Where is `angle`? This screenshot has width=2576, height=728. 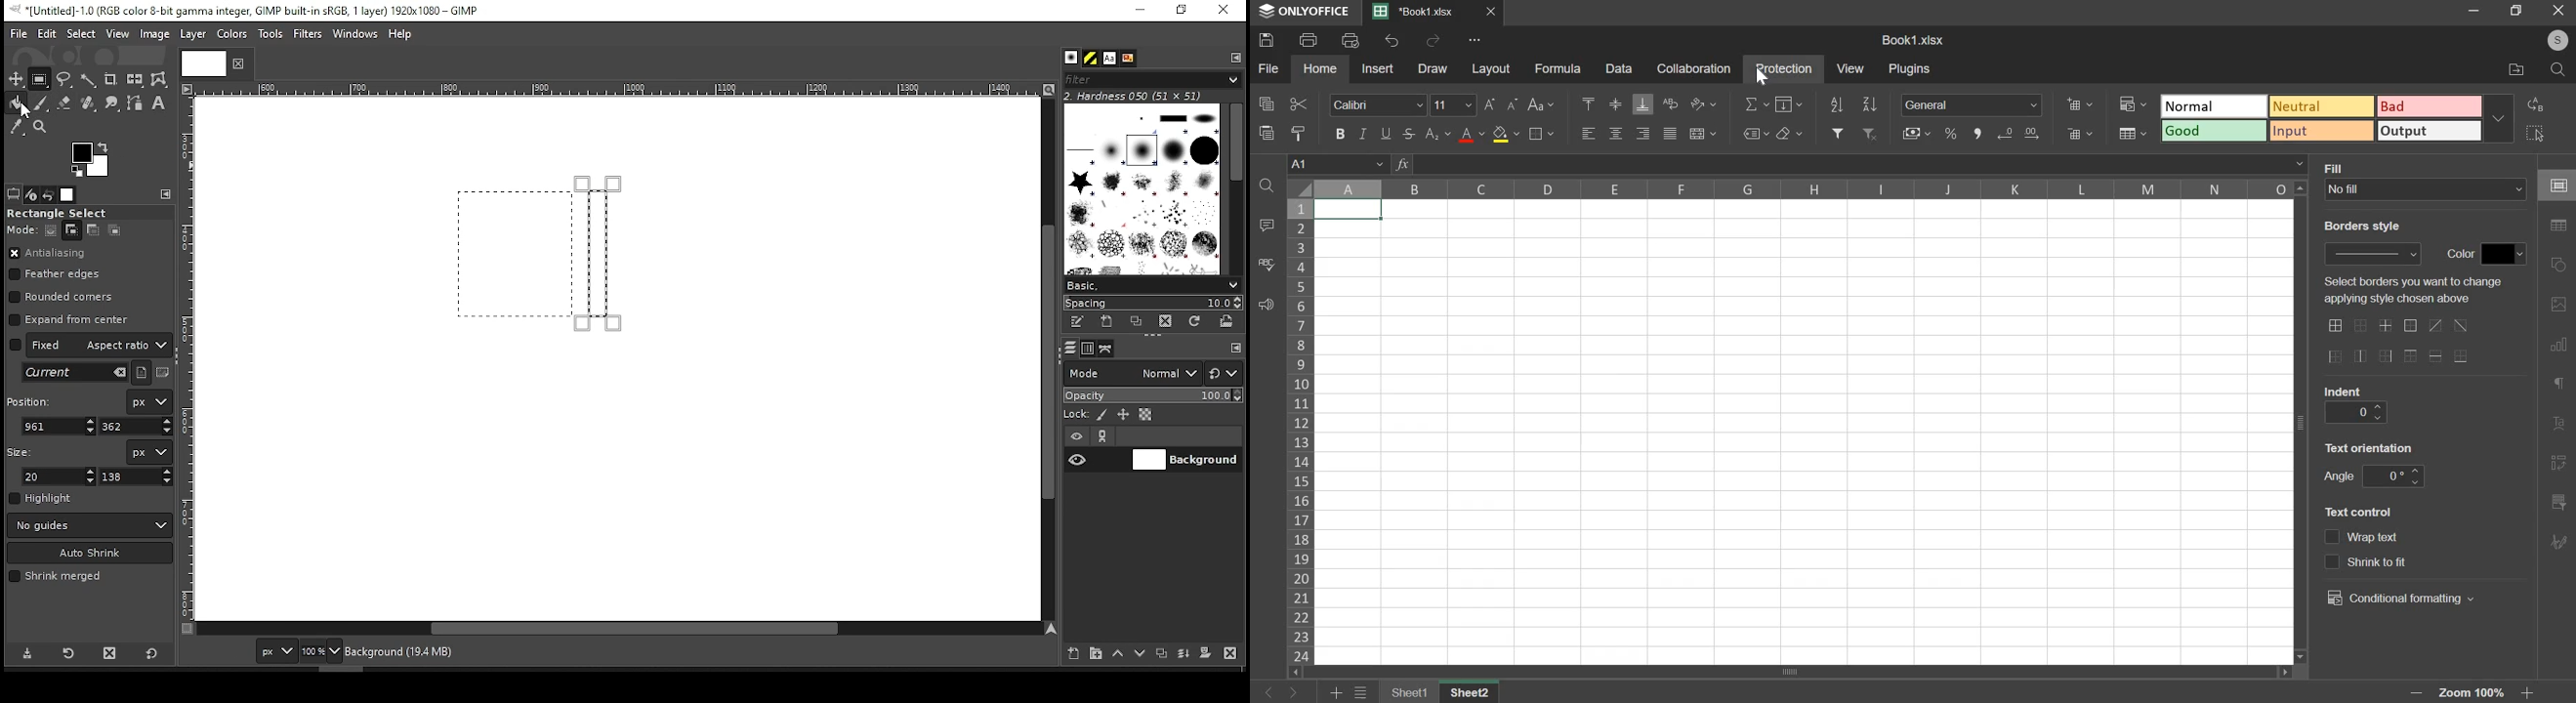 angle is located at coordinates (2339, 476).